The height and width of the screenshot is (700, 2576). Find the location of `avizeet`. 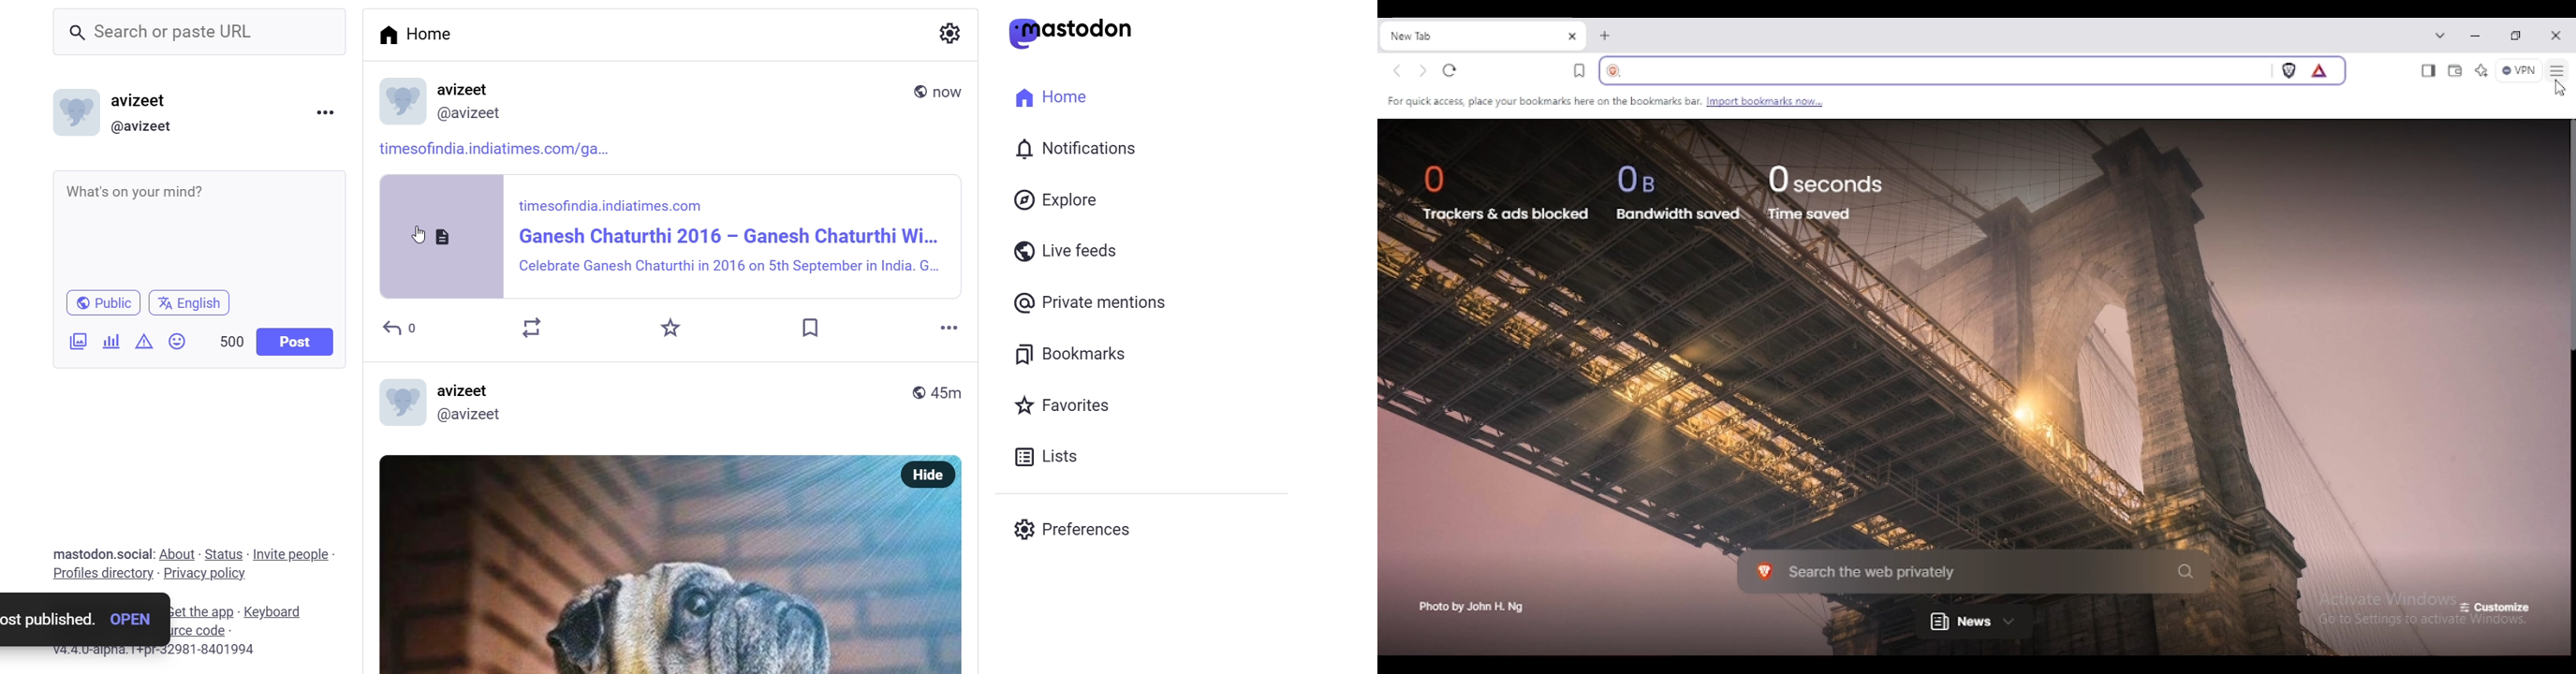

avizeet is located at coordinates (465, 389).